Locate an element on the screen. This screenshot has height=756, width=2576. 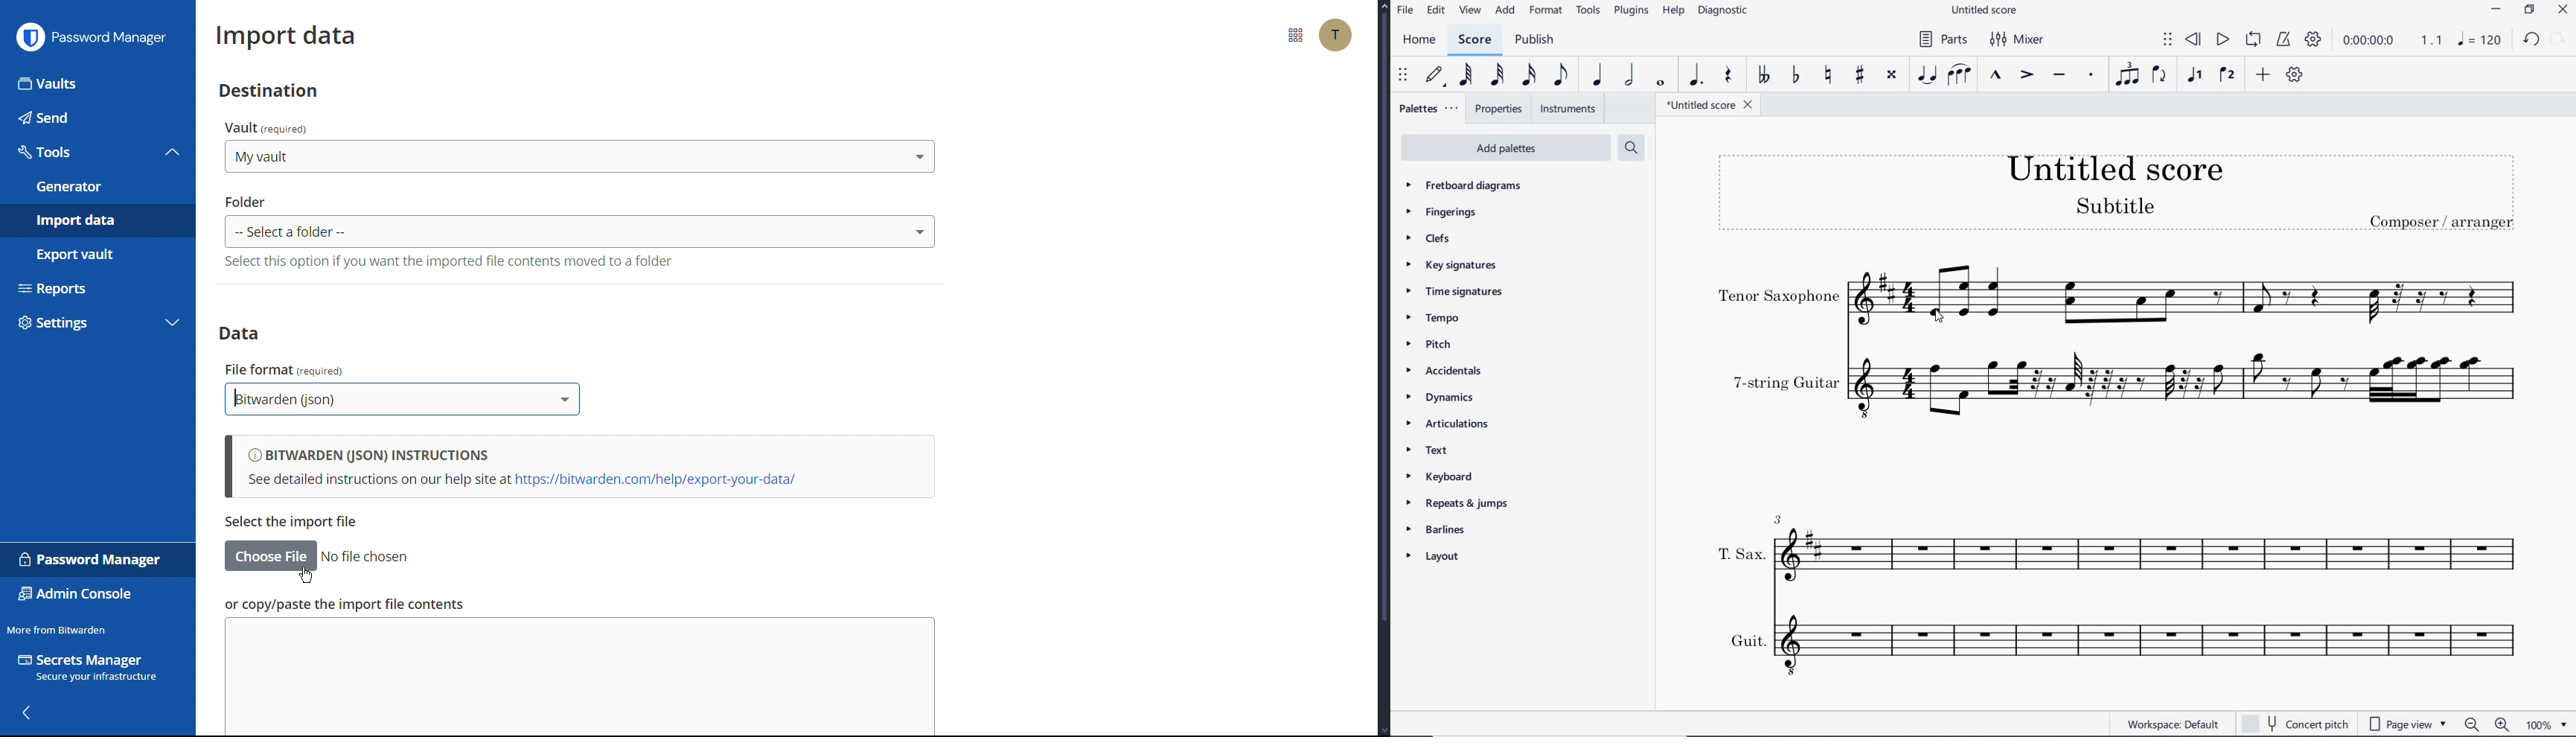
CUSTOMIZE TOOLBAR is located at coordinates (2294, 76).